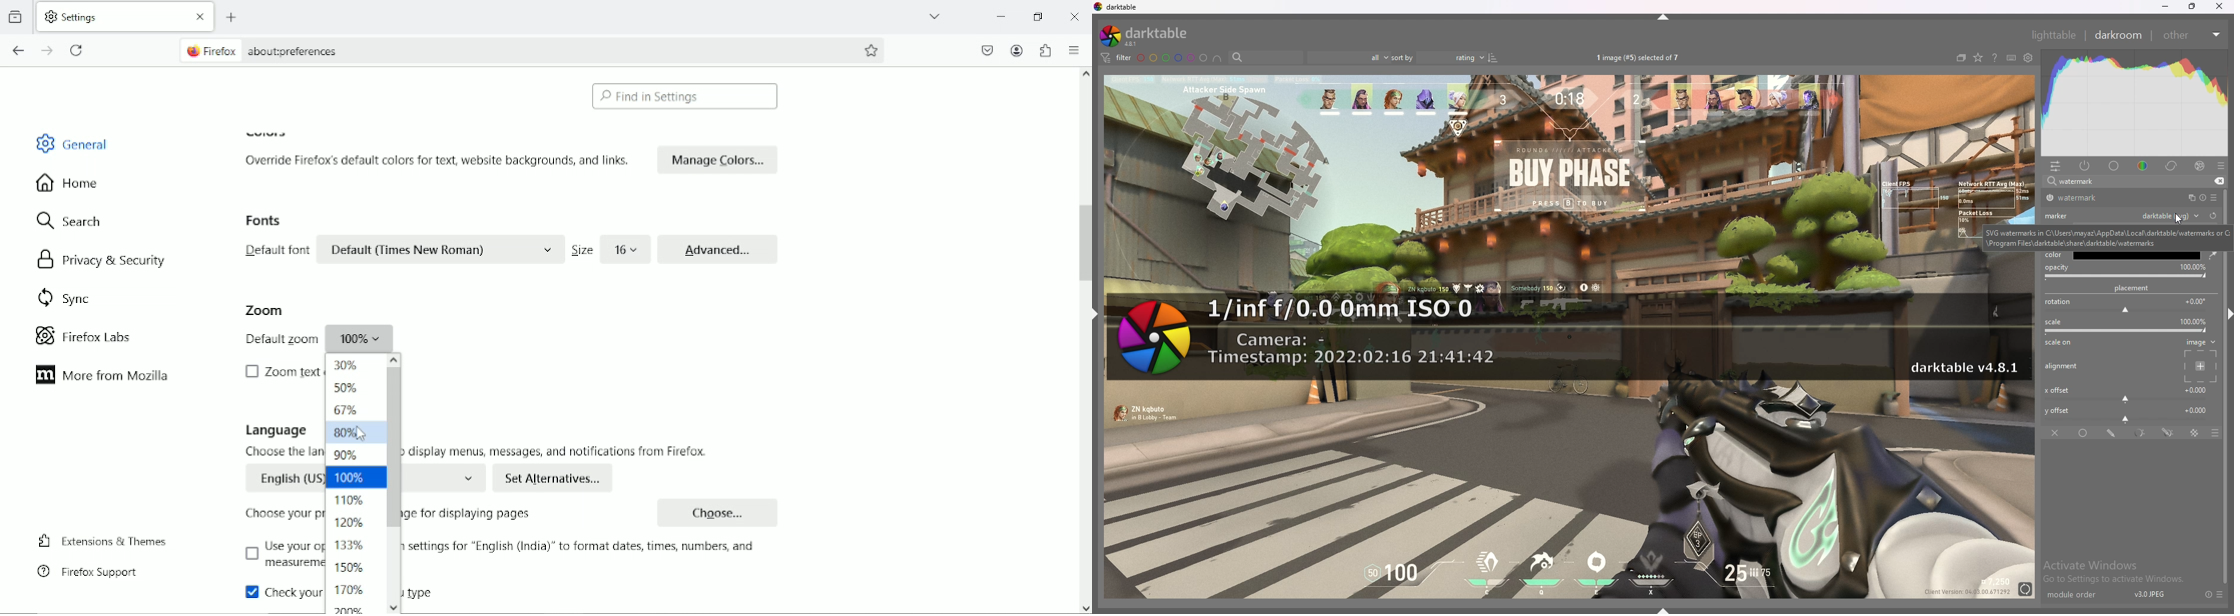 This screenshot has width=2240, height=616. What do you see at coordinates (2168, 432) in the screenshot?
I see `drawn and parametric mask` at bounding box center [2168, 432].